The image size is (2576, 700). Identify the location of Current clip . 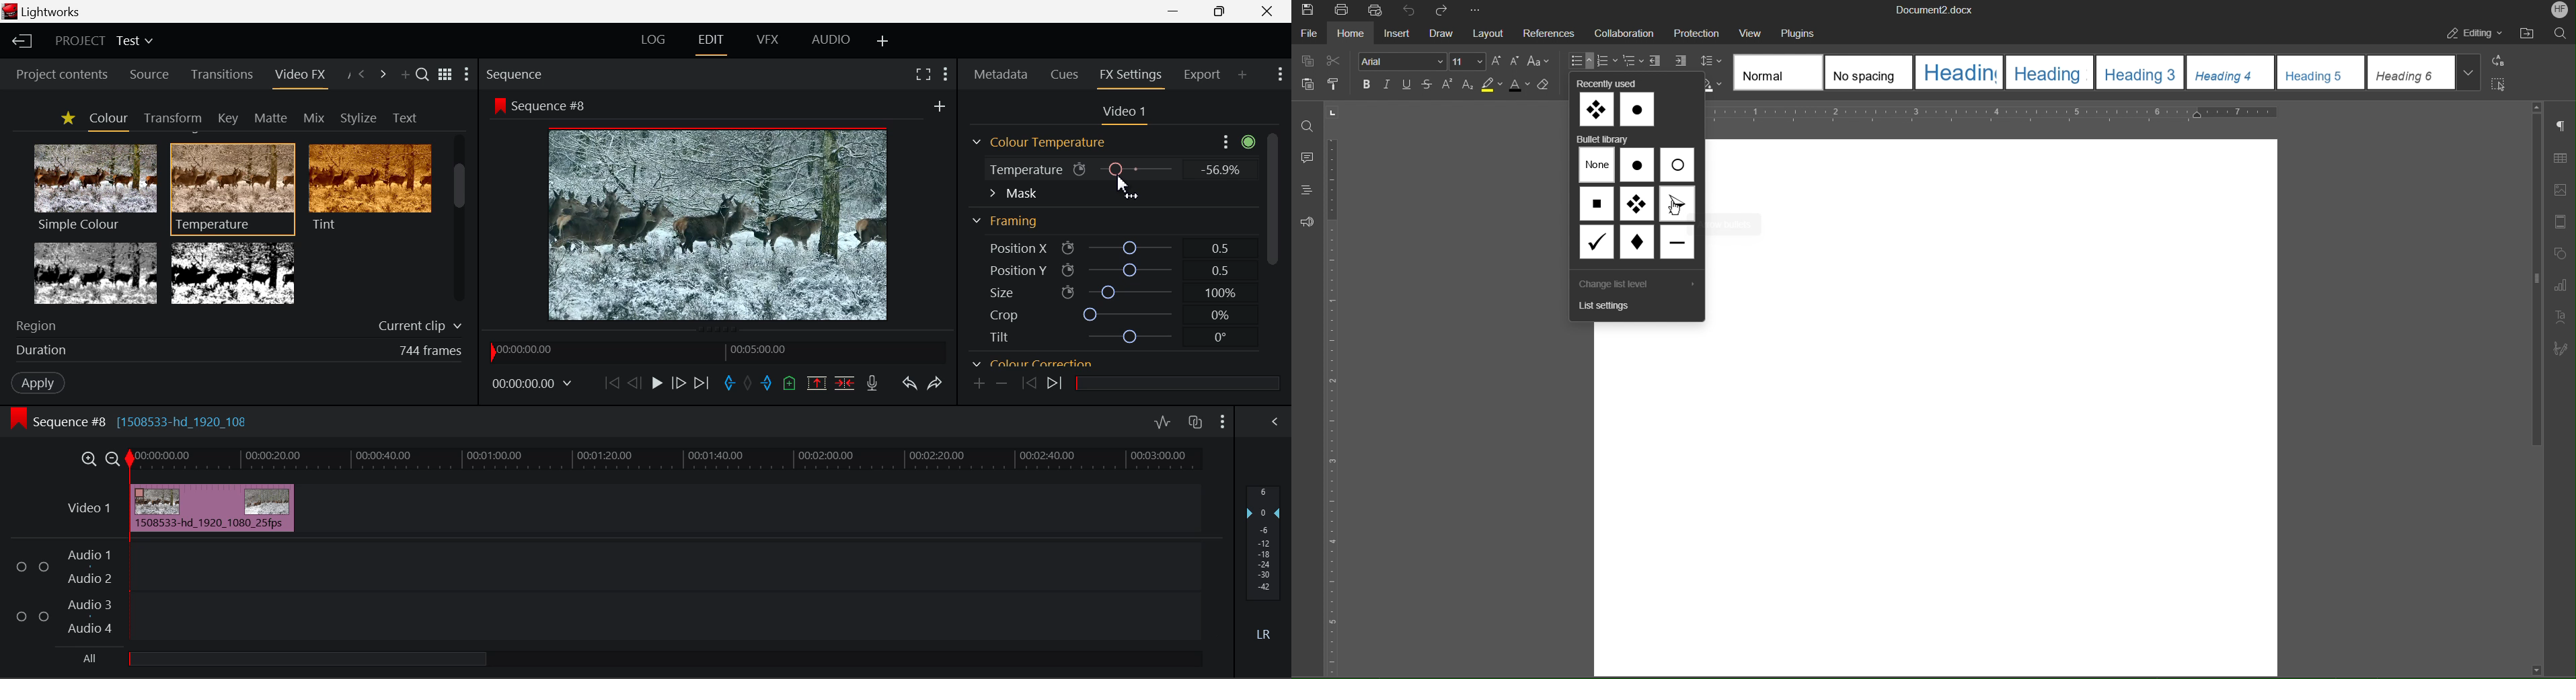
(418, 327).